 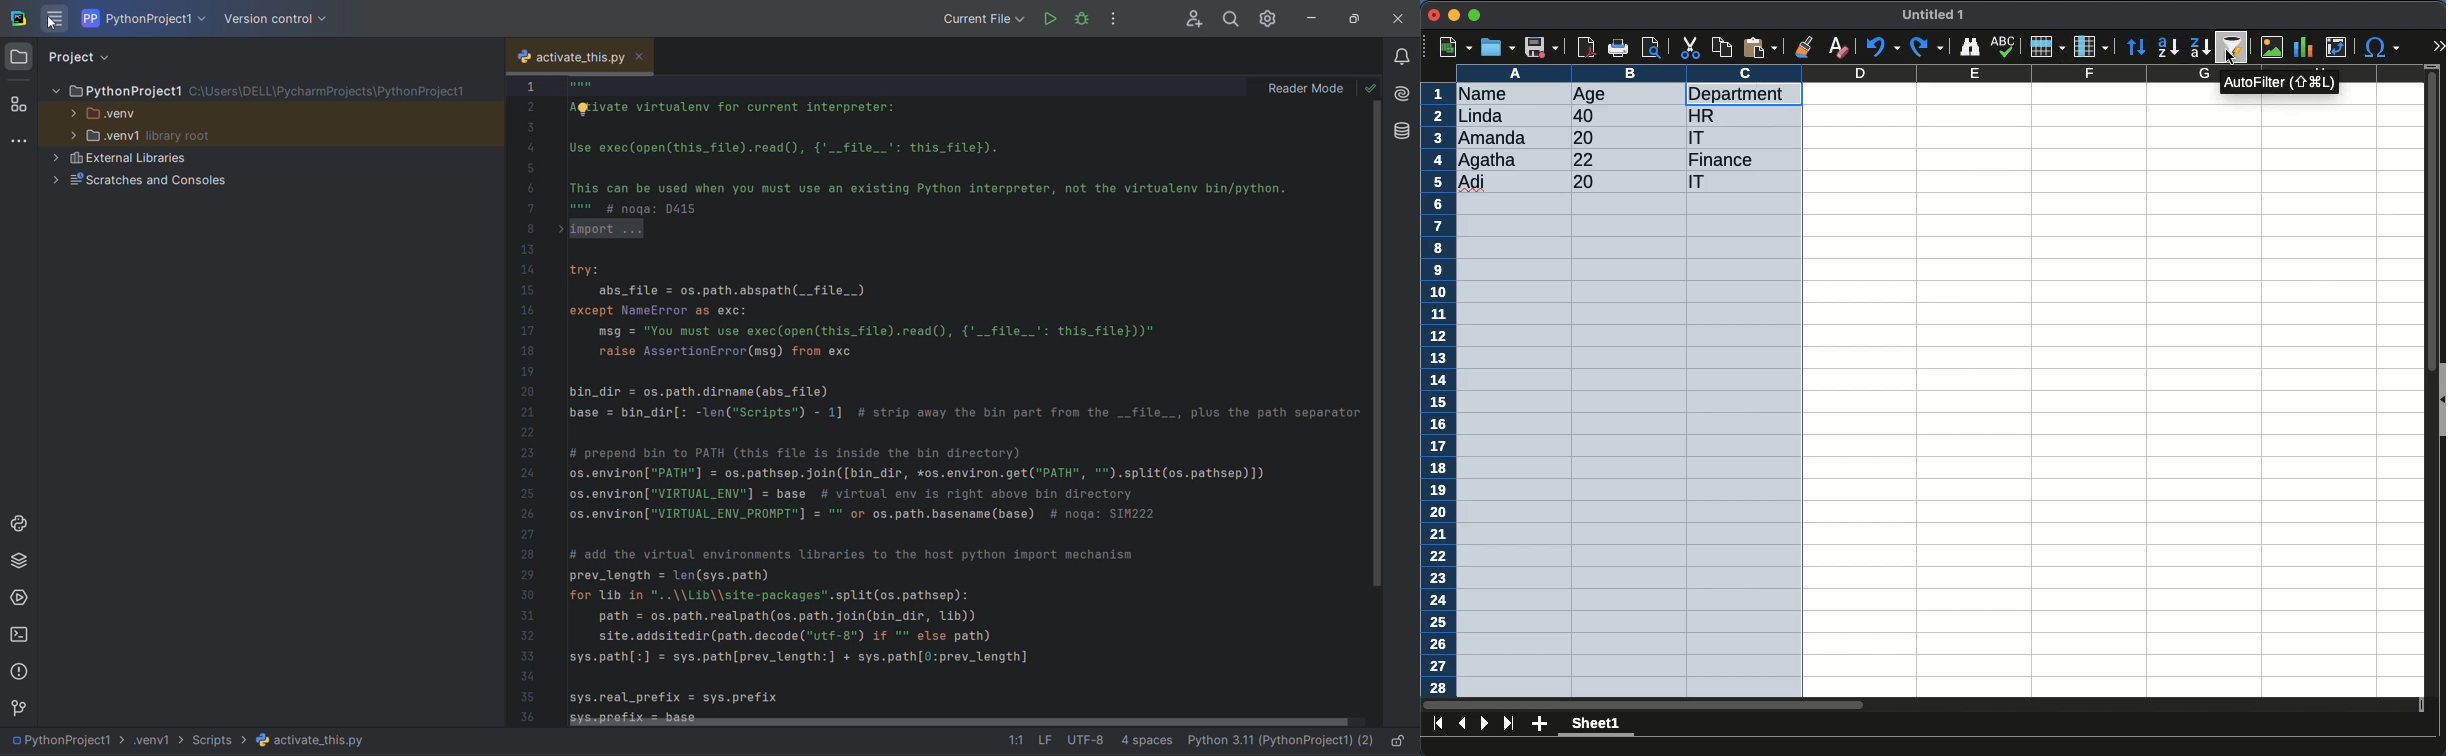 What do you see at coordinates (1455, 14) in the screenshot?
I see `minimize` at bounding box center [1455, 14].